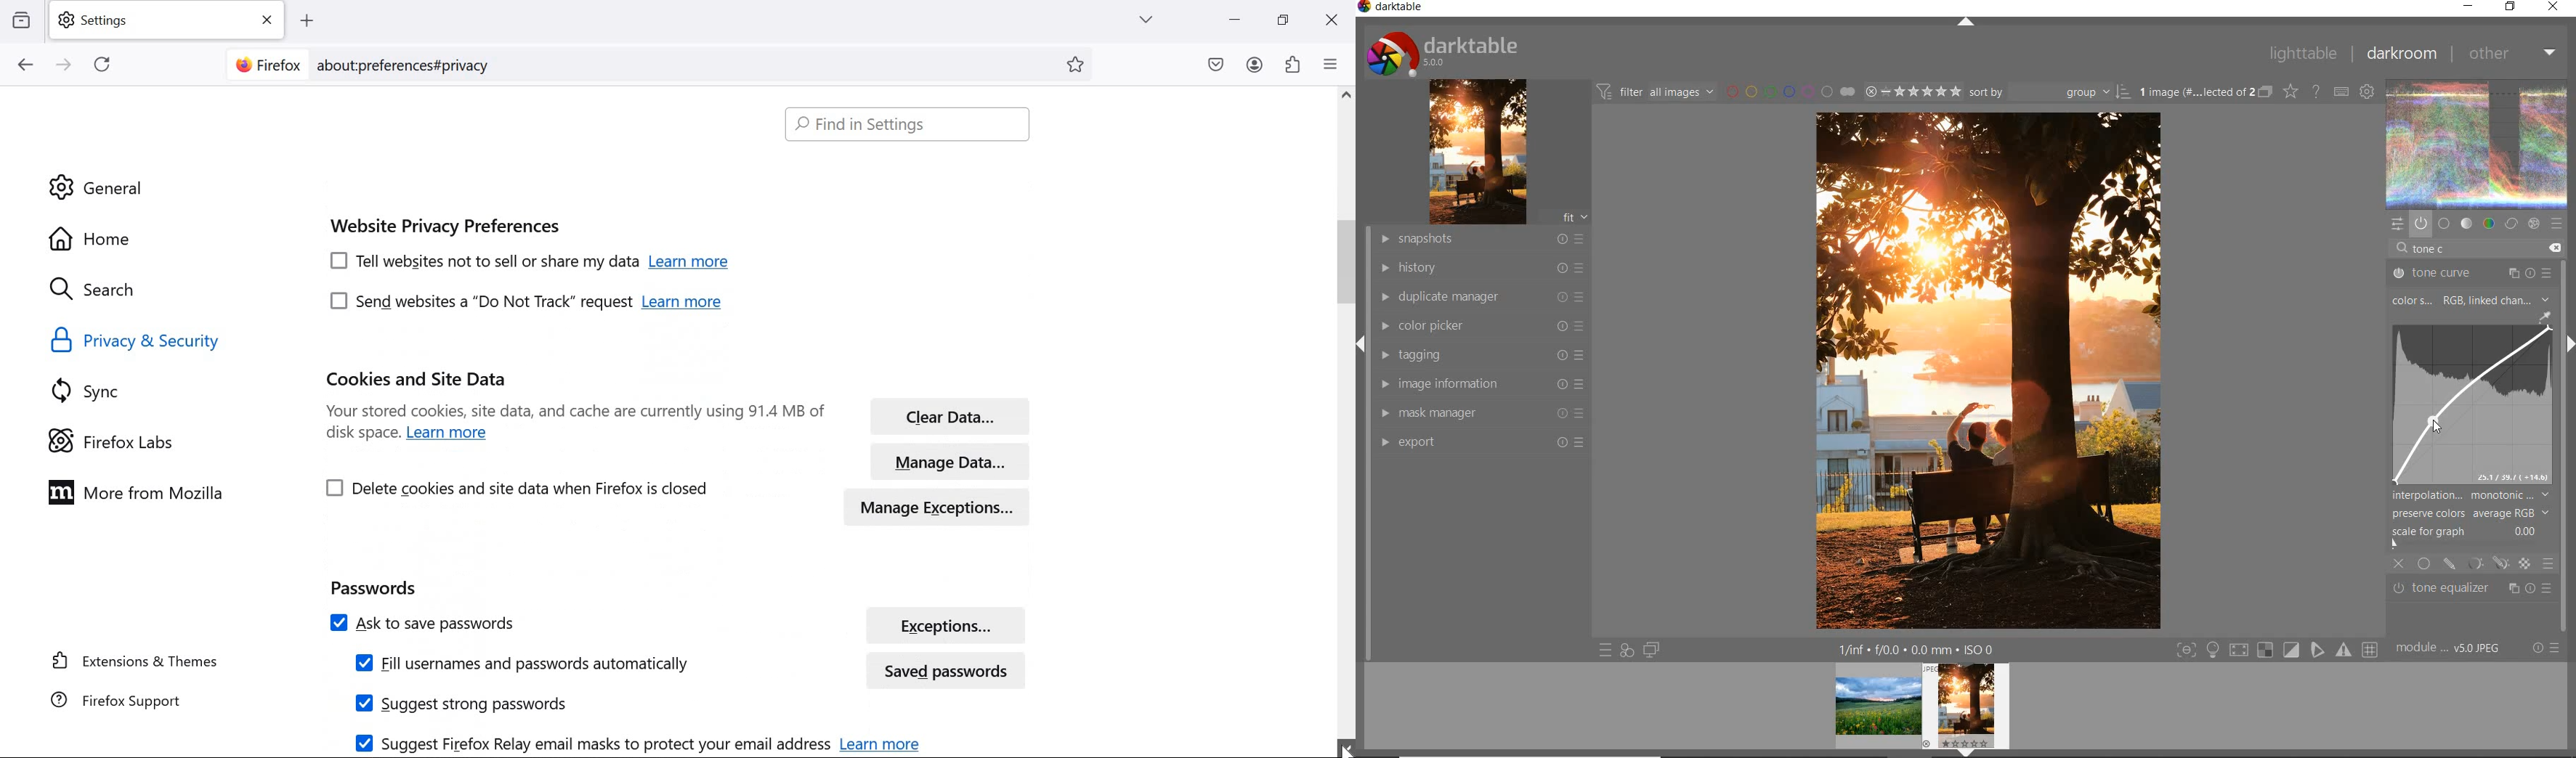  I want to click on scale for graph, so click(2467, 531).